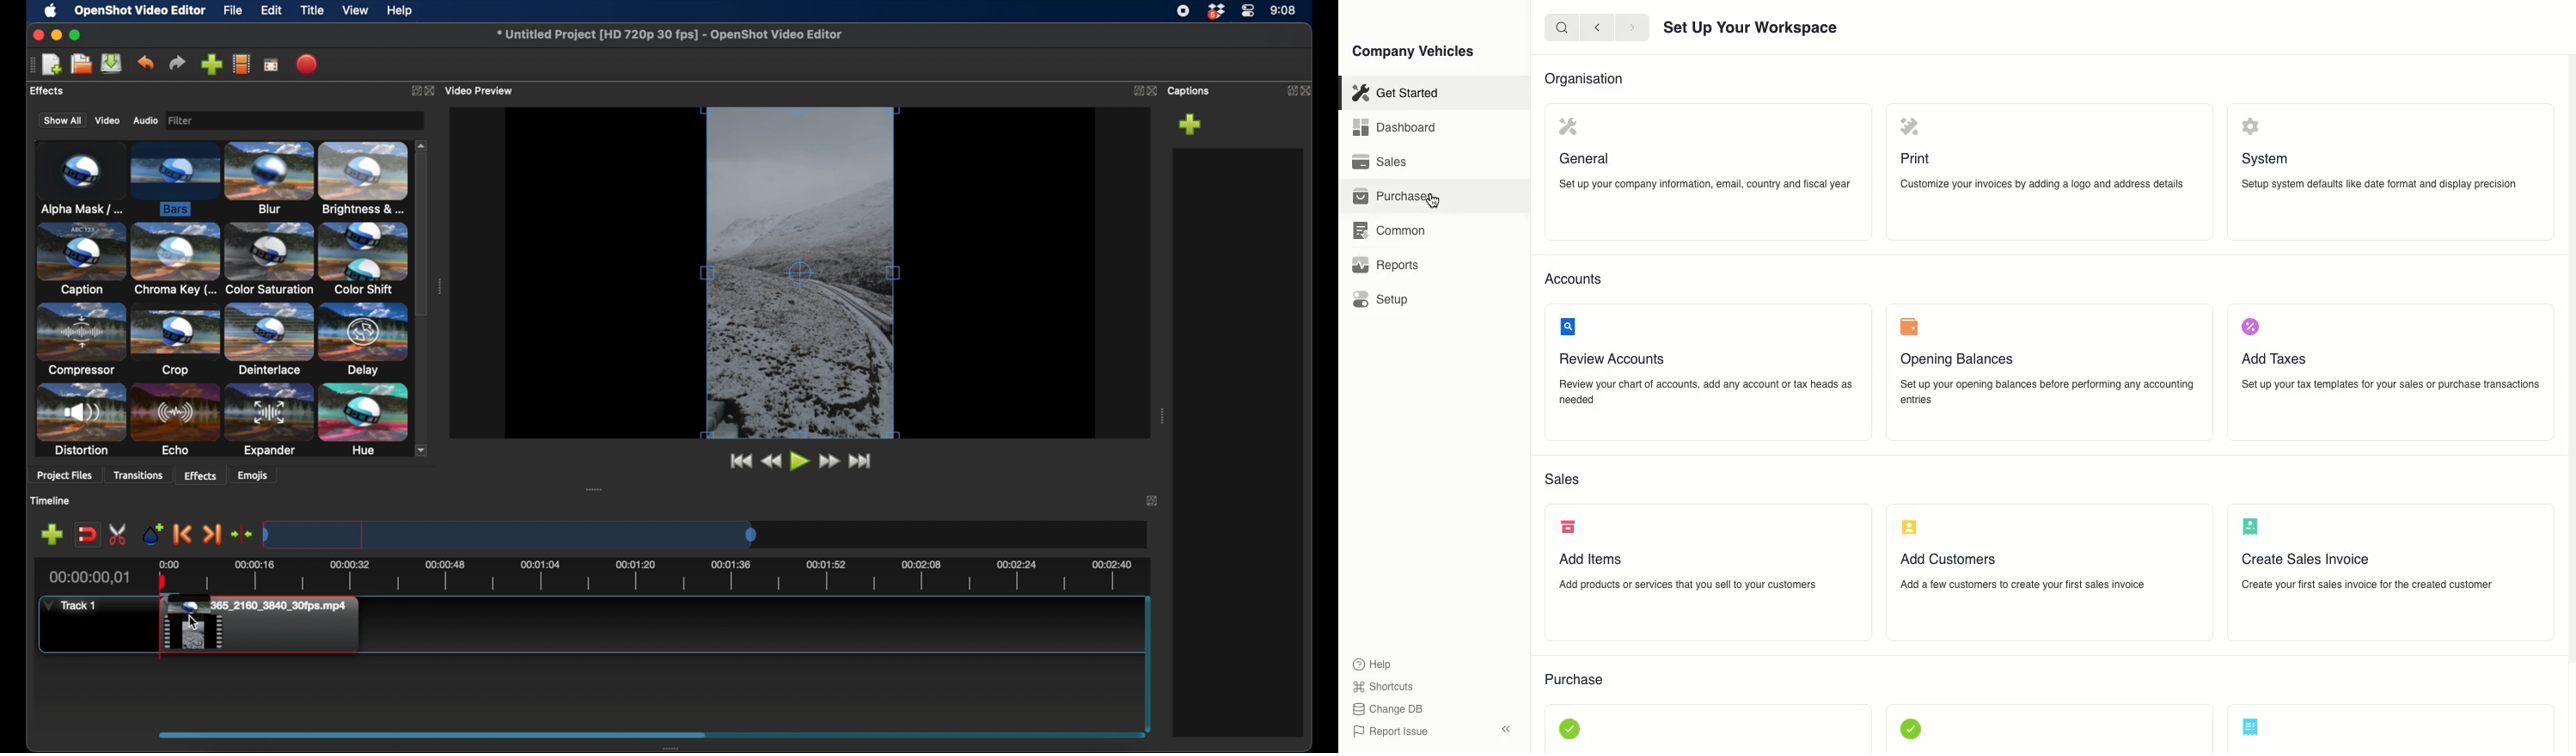 The height and width of the screenshot is (756, 2576). I want to click on import files, so click(211, 64).